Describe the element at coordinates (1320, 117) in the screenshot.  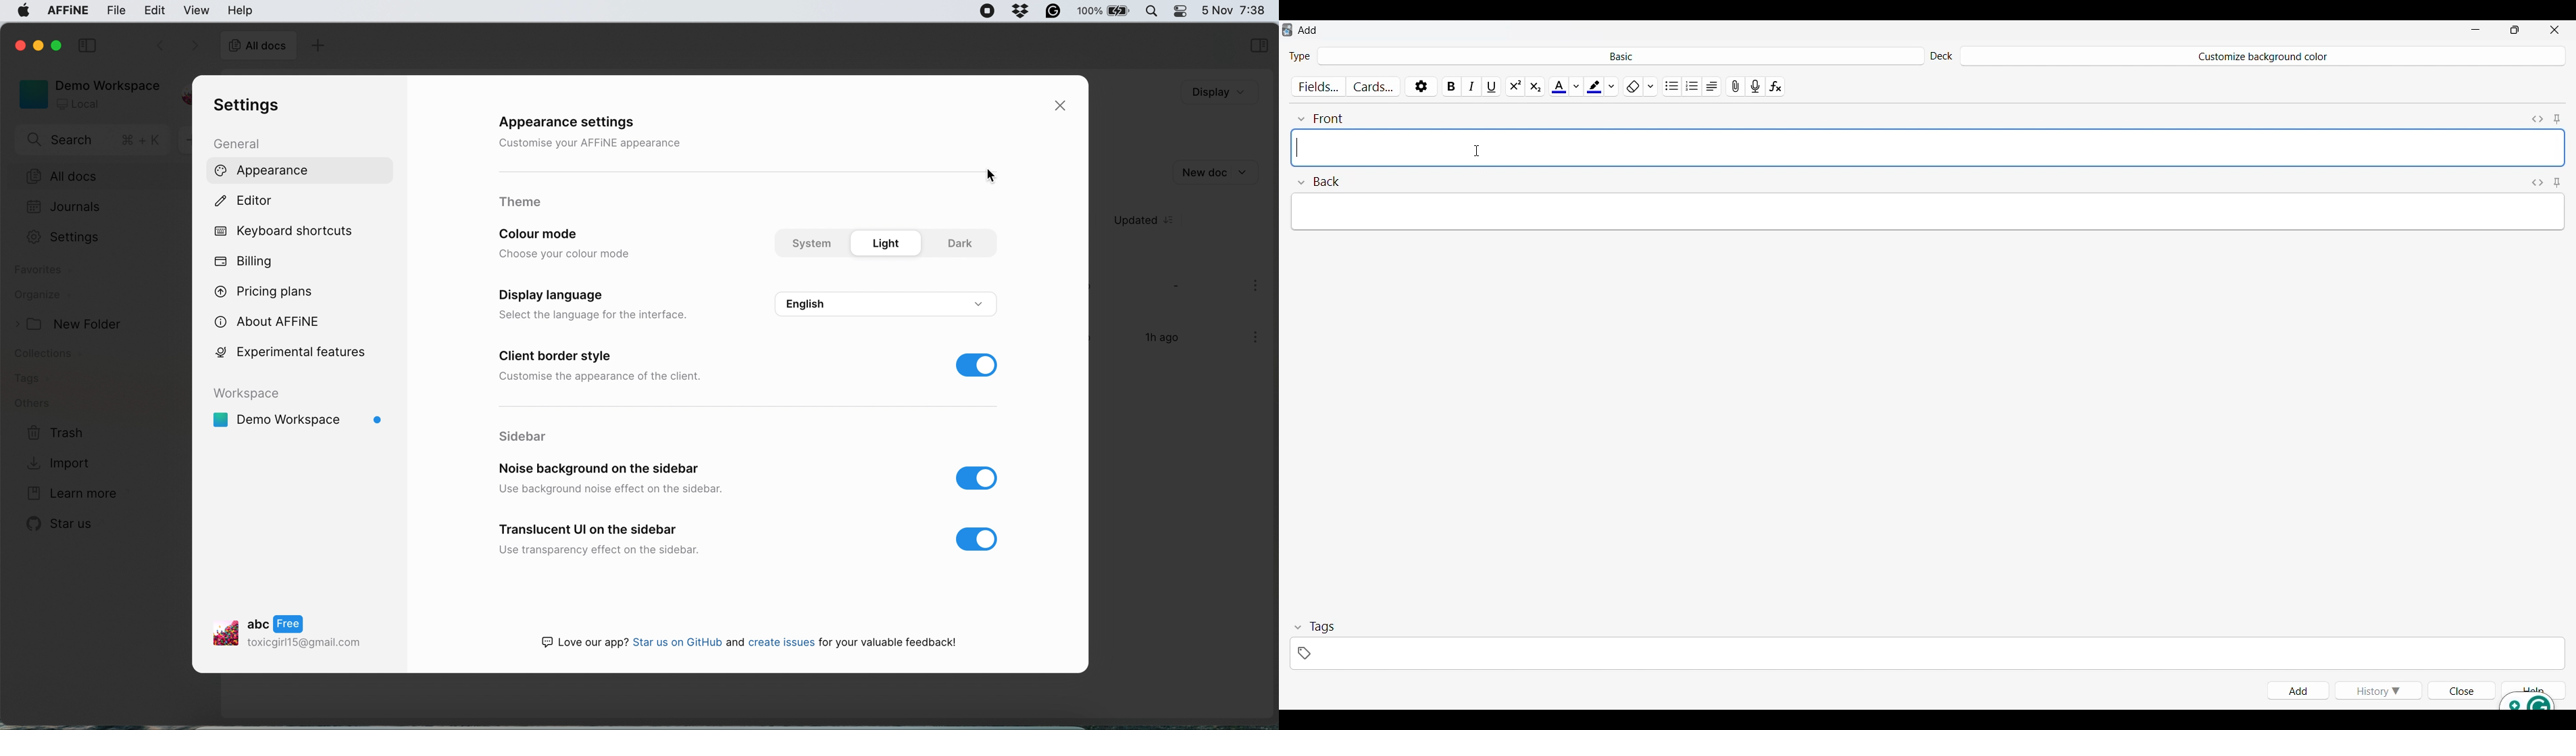
I see `Collapse font field` at that location.